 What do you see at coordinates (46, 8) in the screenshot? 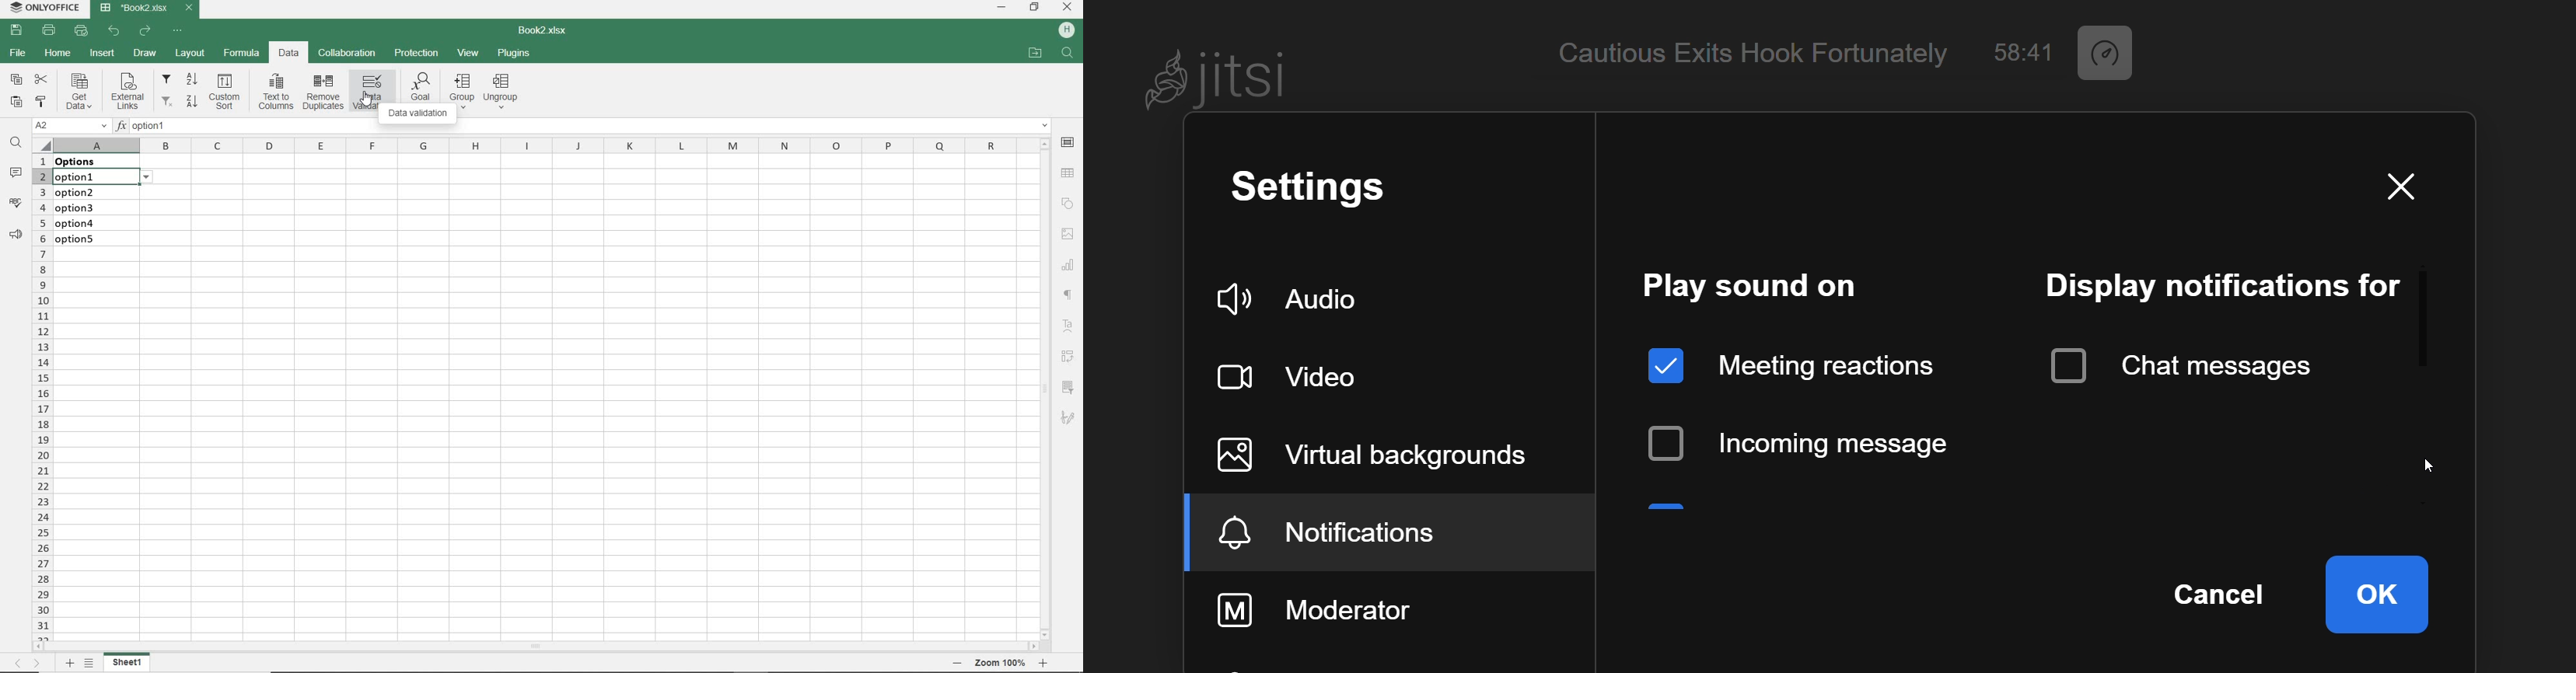
I see `SYSTEM NAME` at bounding box center [46, 8].